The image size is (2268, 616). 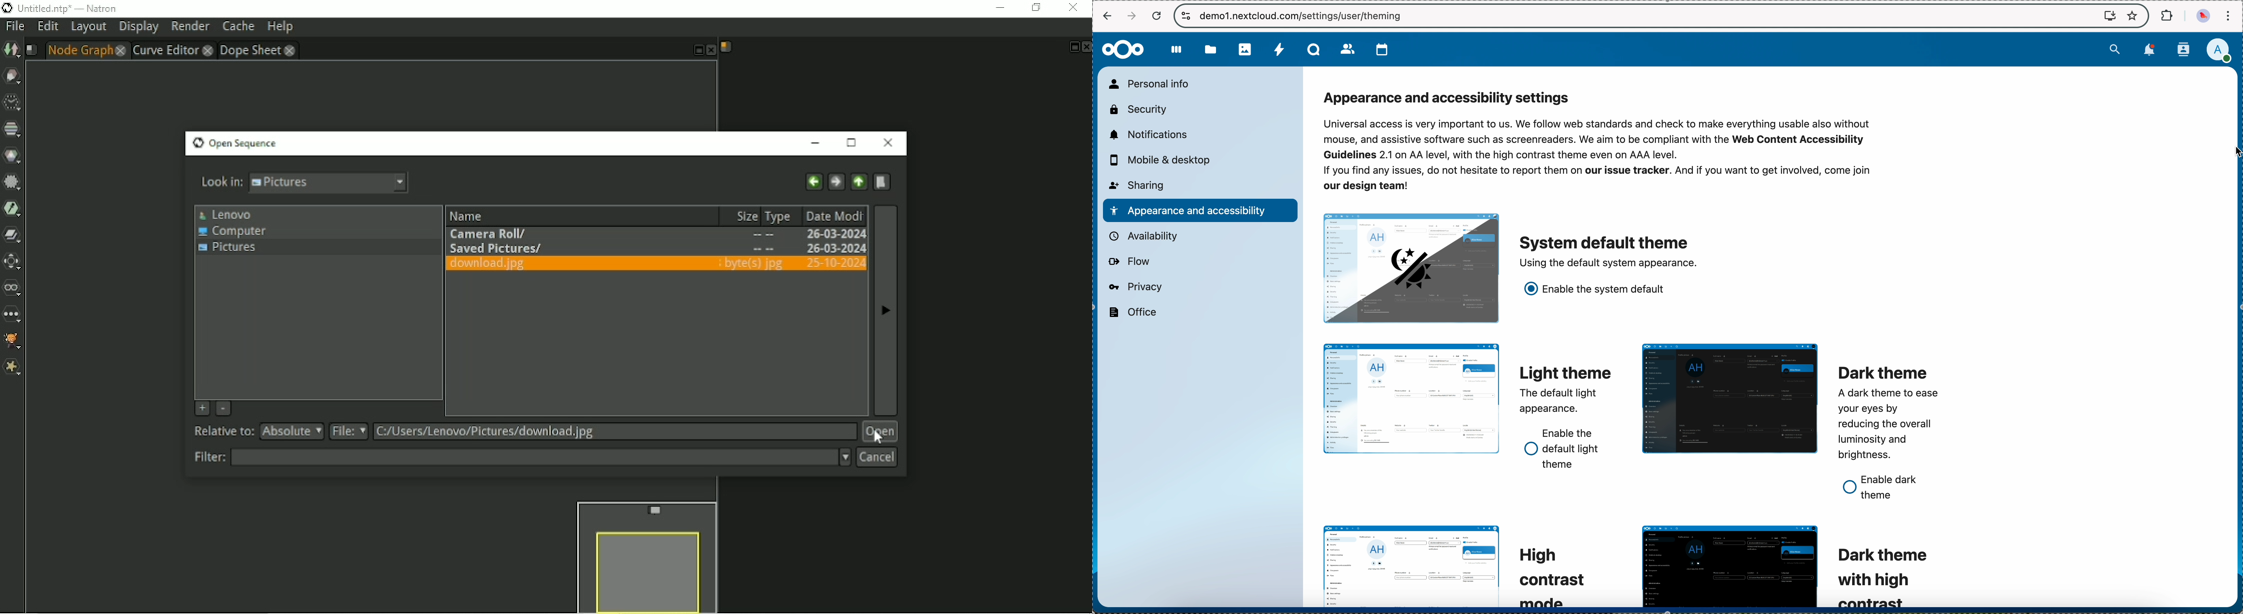 I want to click on light theme, so click(x=1566, y=390).